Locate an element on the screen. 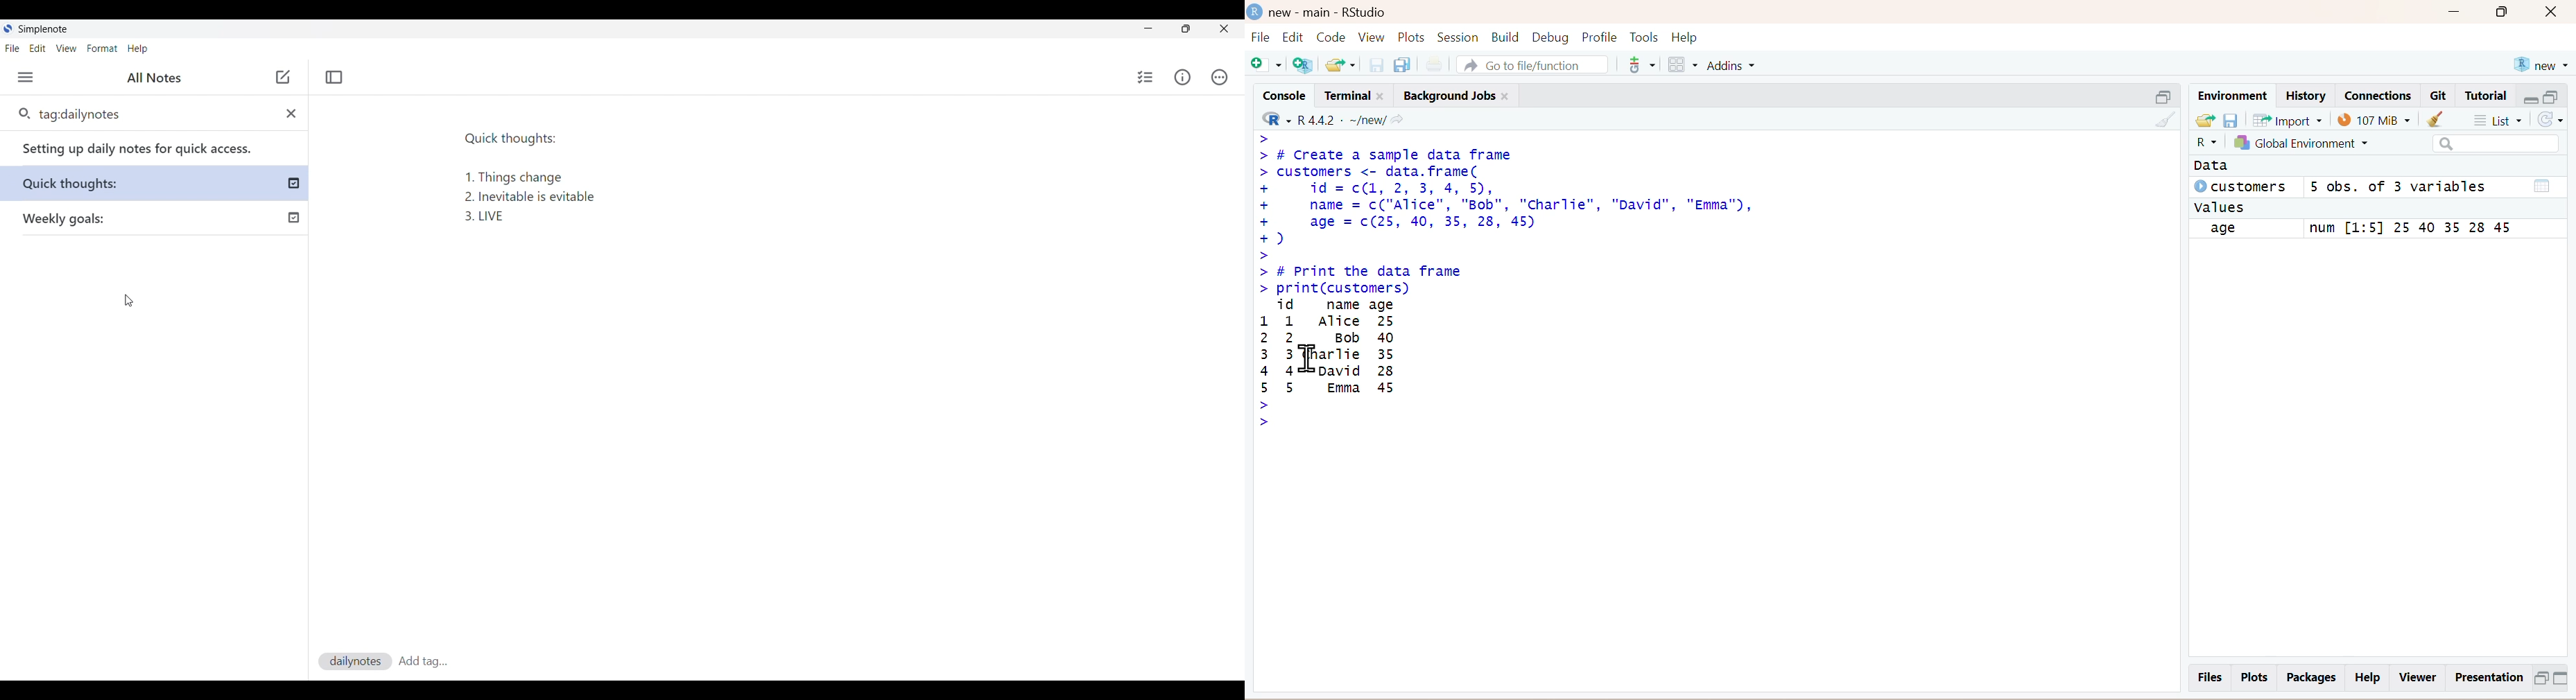 The height and width of the screenshot is (700, 2576). age num [1:5] 25 40 35 28 45 is located at coordinates (2369, 229).